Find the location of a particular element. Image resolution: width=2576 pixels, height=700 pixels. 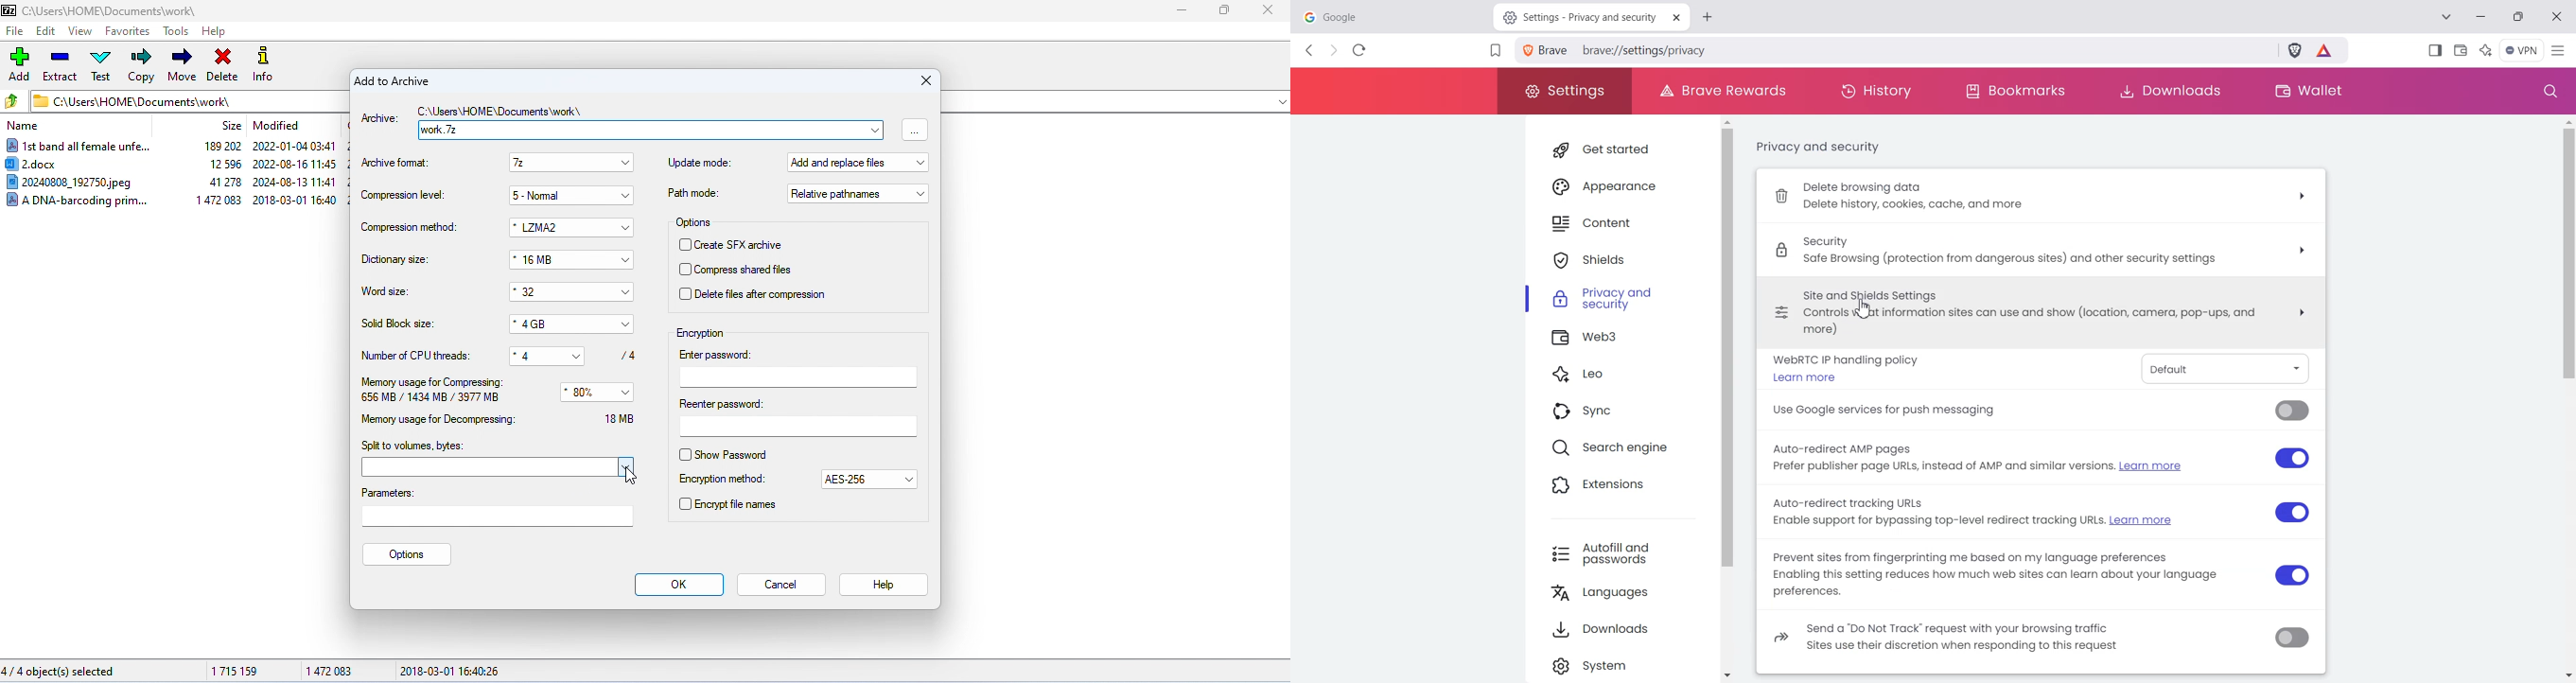

compression method is located at coordinates (409, 228).